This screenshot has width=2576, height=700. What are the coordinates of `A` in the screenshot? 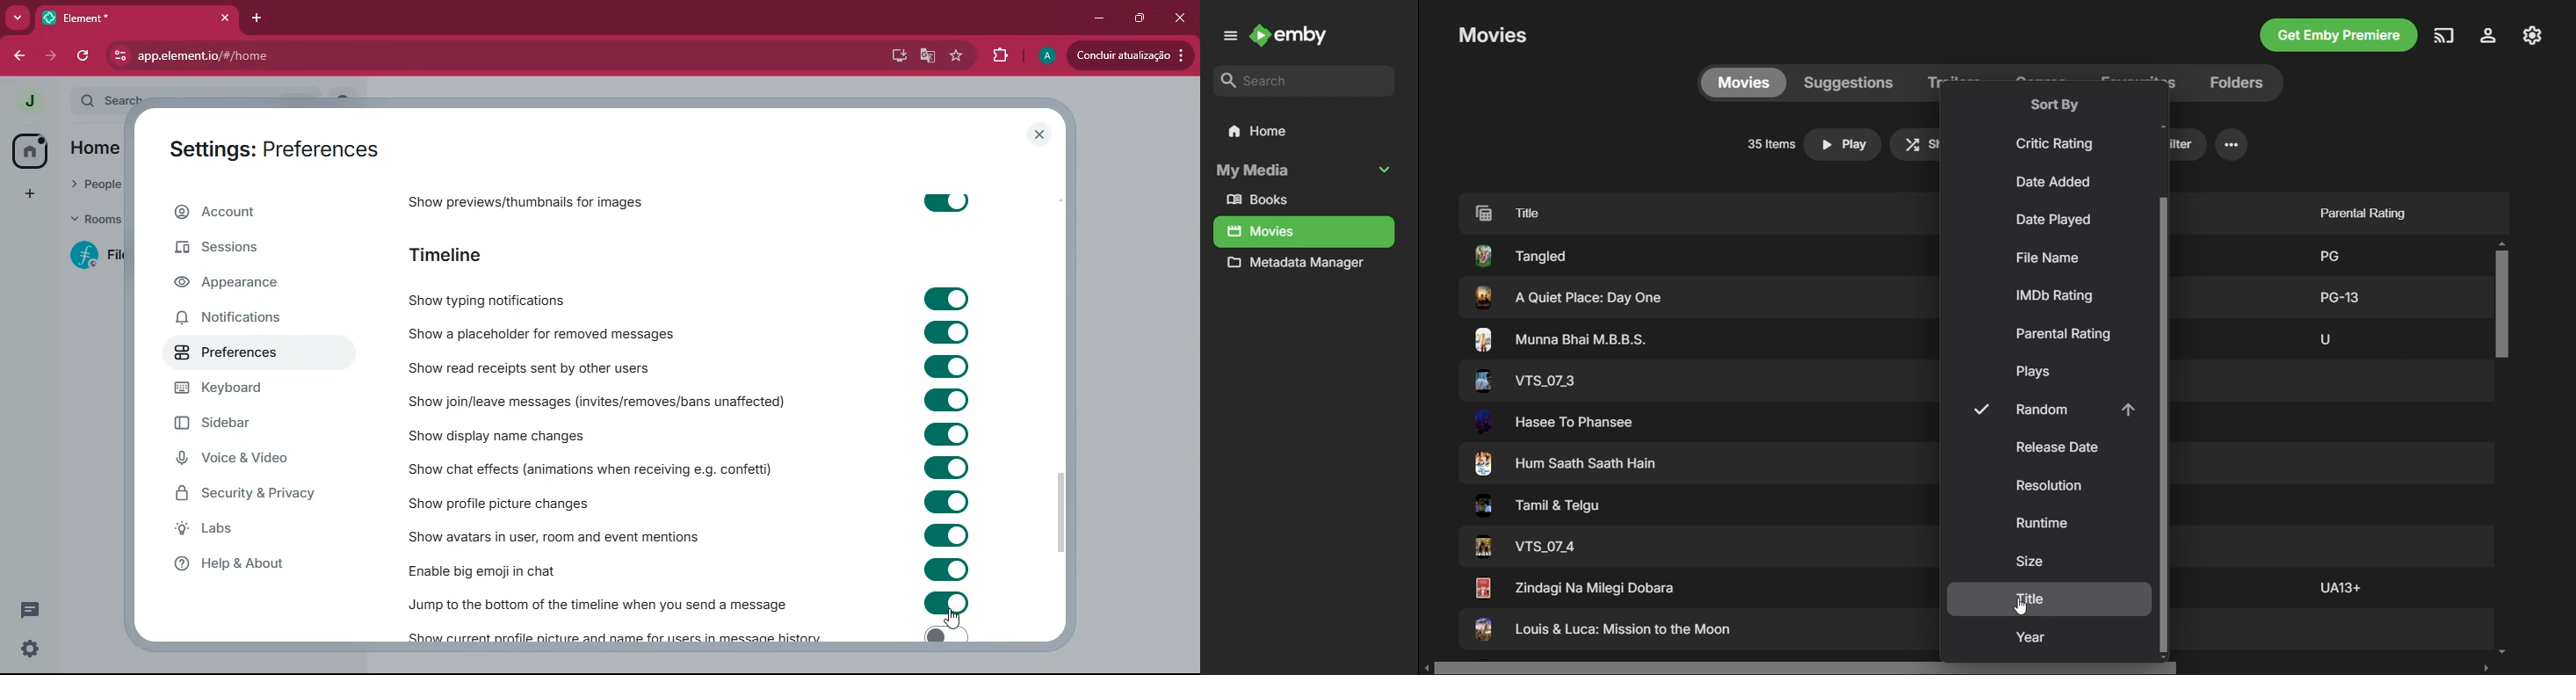 It's located at (1045, 54).